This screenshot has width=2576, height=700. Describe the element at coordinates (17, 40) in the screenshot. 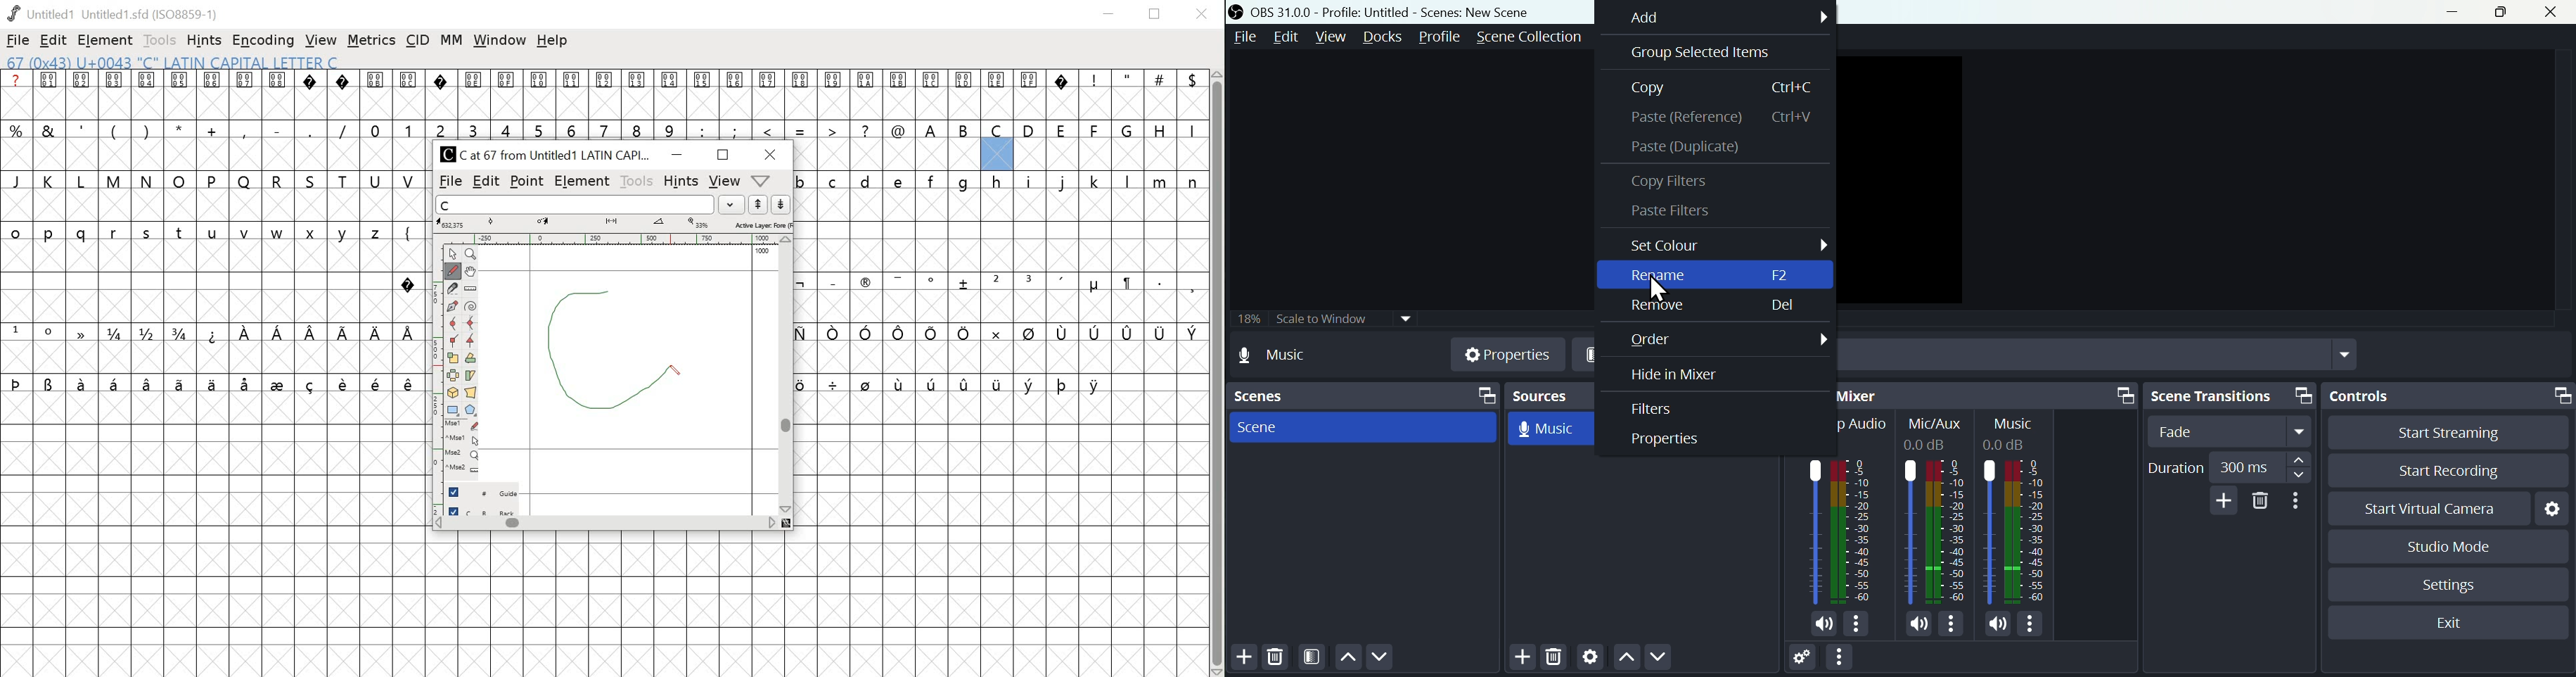

I see `file` at that location.